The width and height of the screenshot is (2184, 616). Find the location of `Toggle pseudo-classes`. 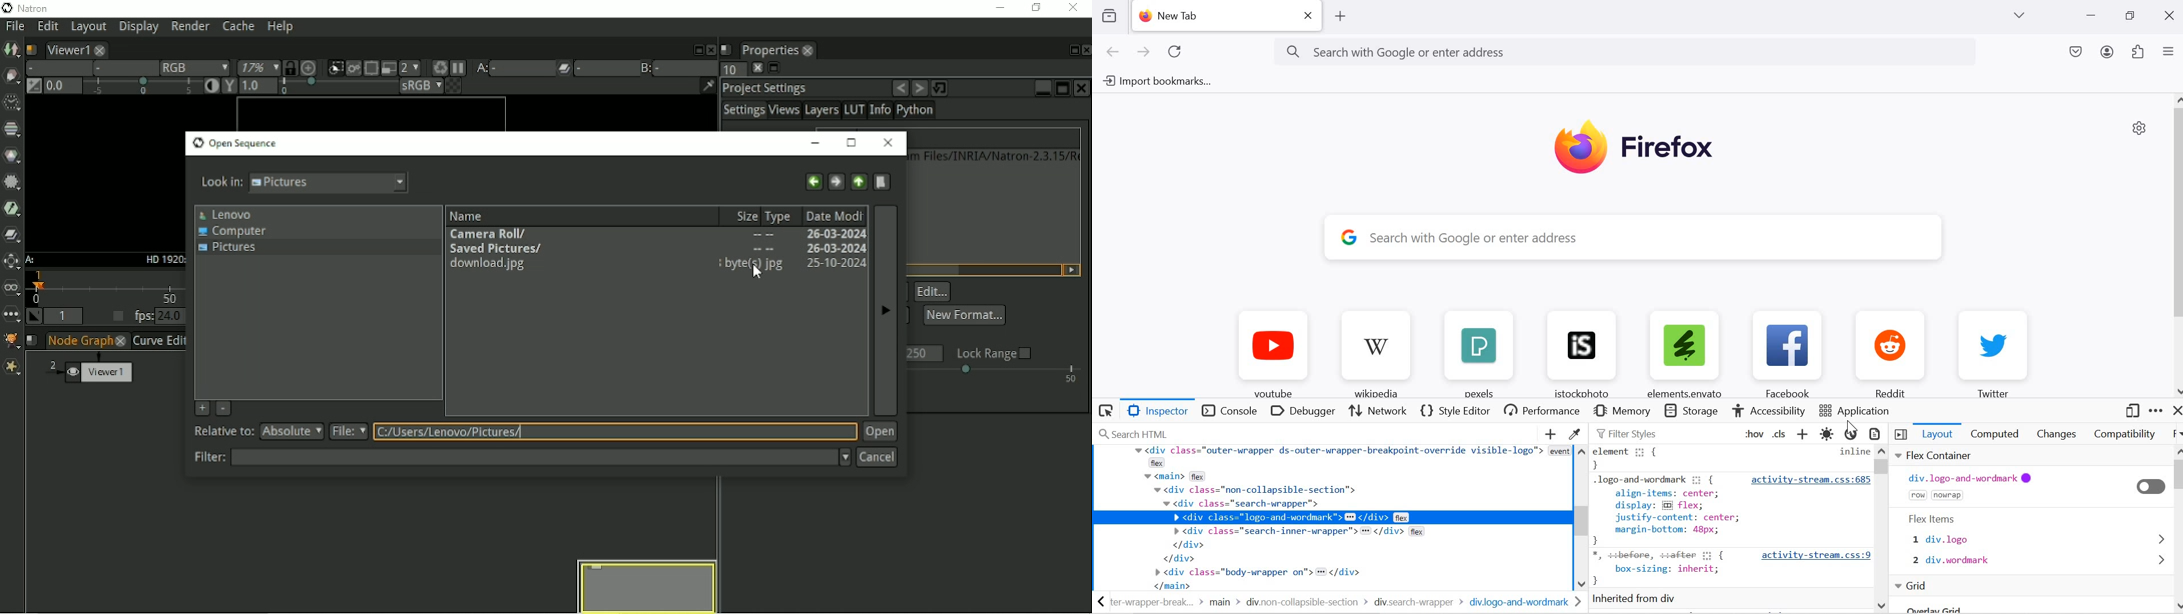

Toggle pseudo-classes is located at coordinates (1755, 433).